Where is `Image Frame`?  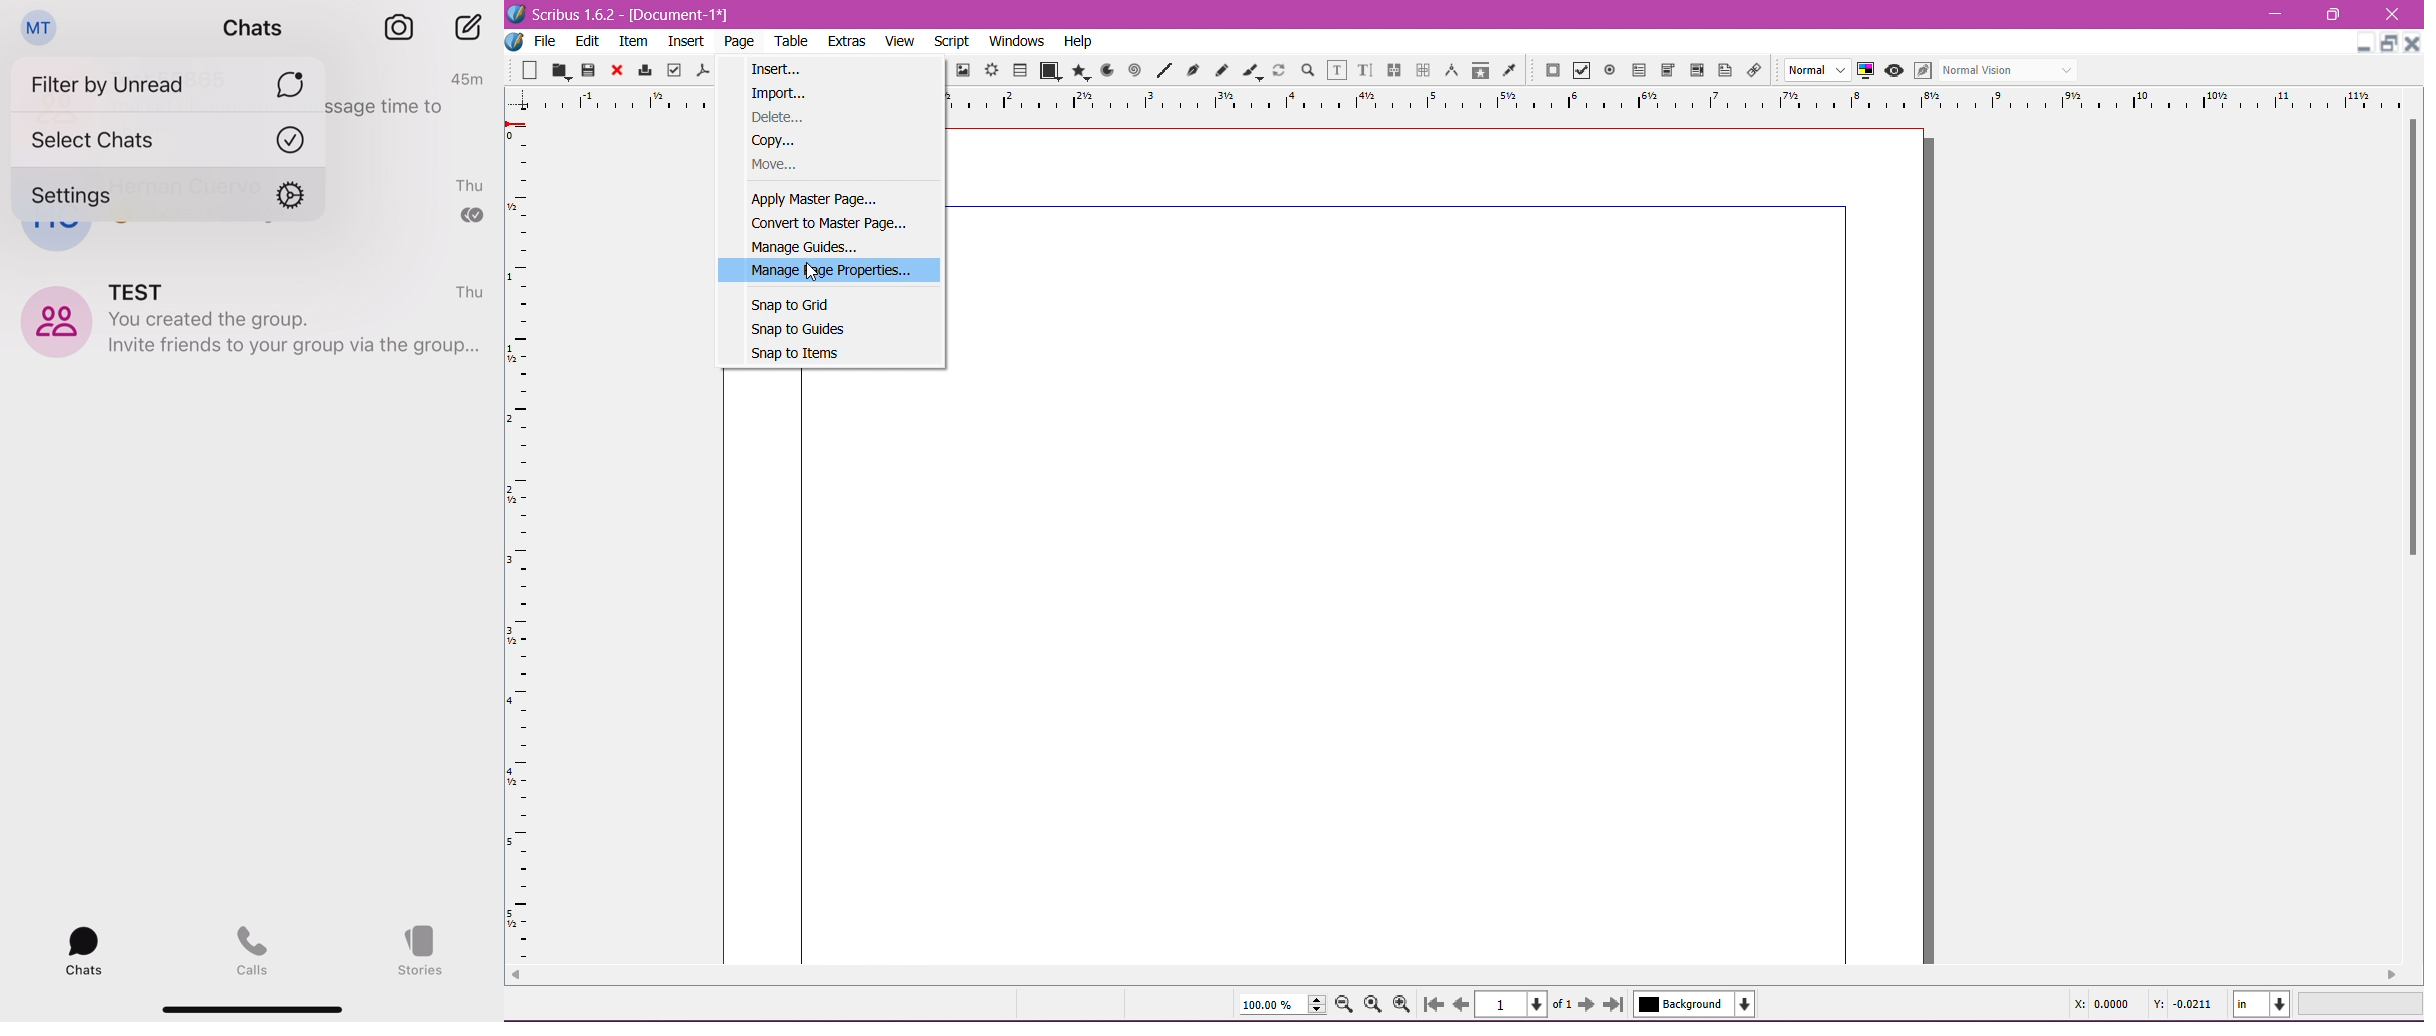 Image Frame is located at coordinates (964, 71).